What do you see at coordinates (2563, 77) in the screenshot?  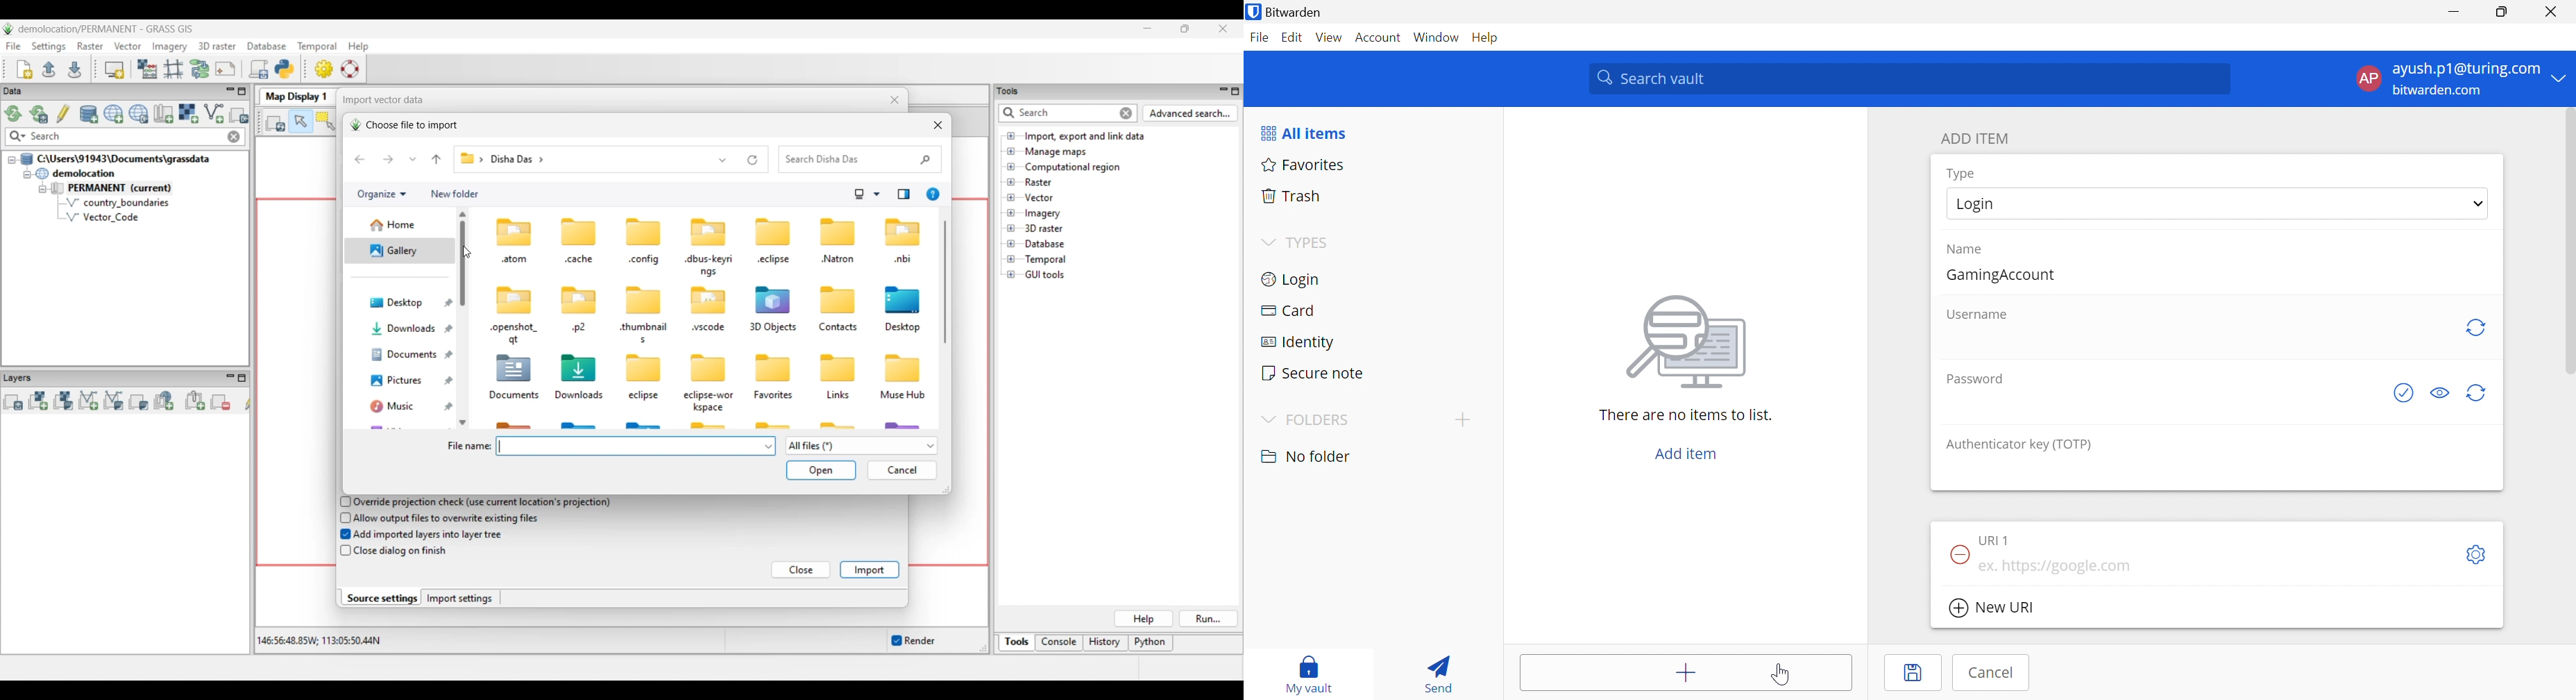 I see `Drop Down` at bounding box center [2563, 77].